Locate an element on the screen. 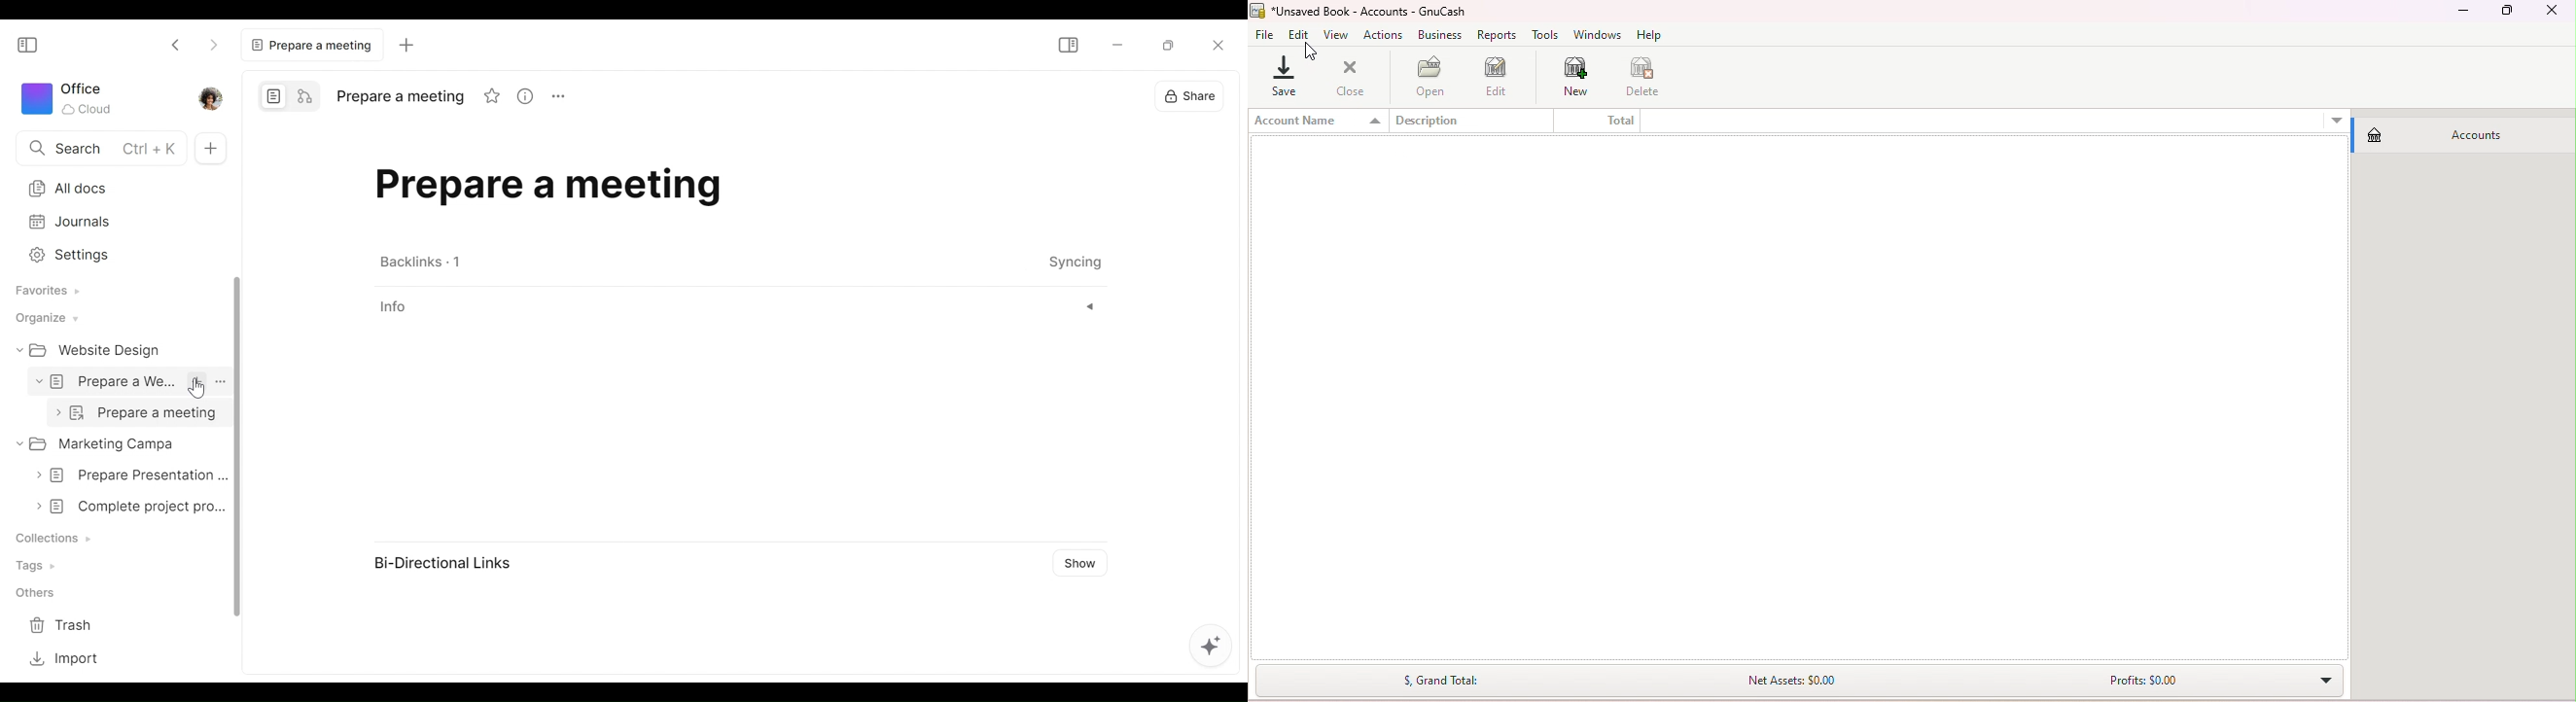 Image resolution: width=2576 pixels, height=728 pixels. Edit is located at coordinates (1500, 79).